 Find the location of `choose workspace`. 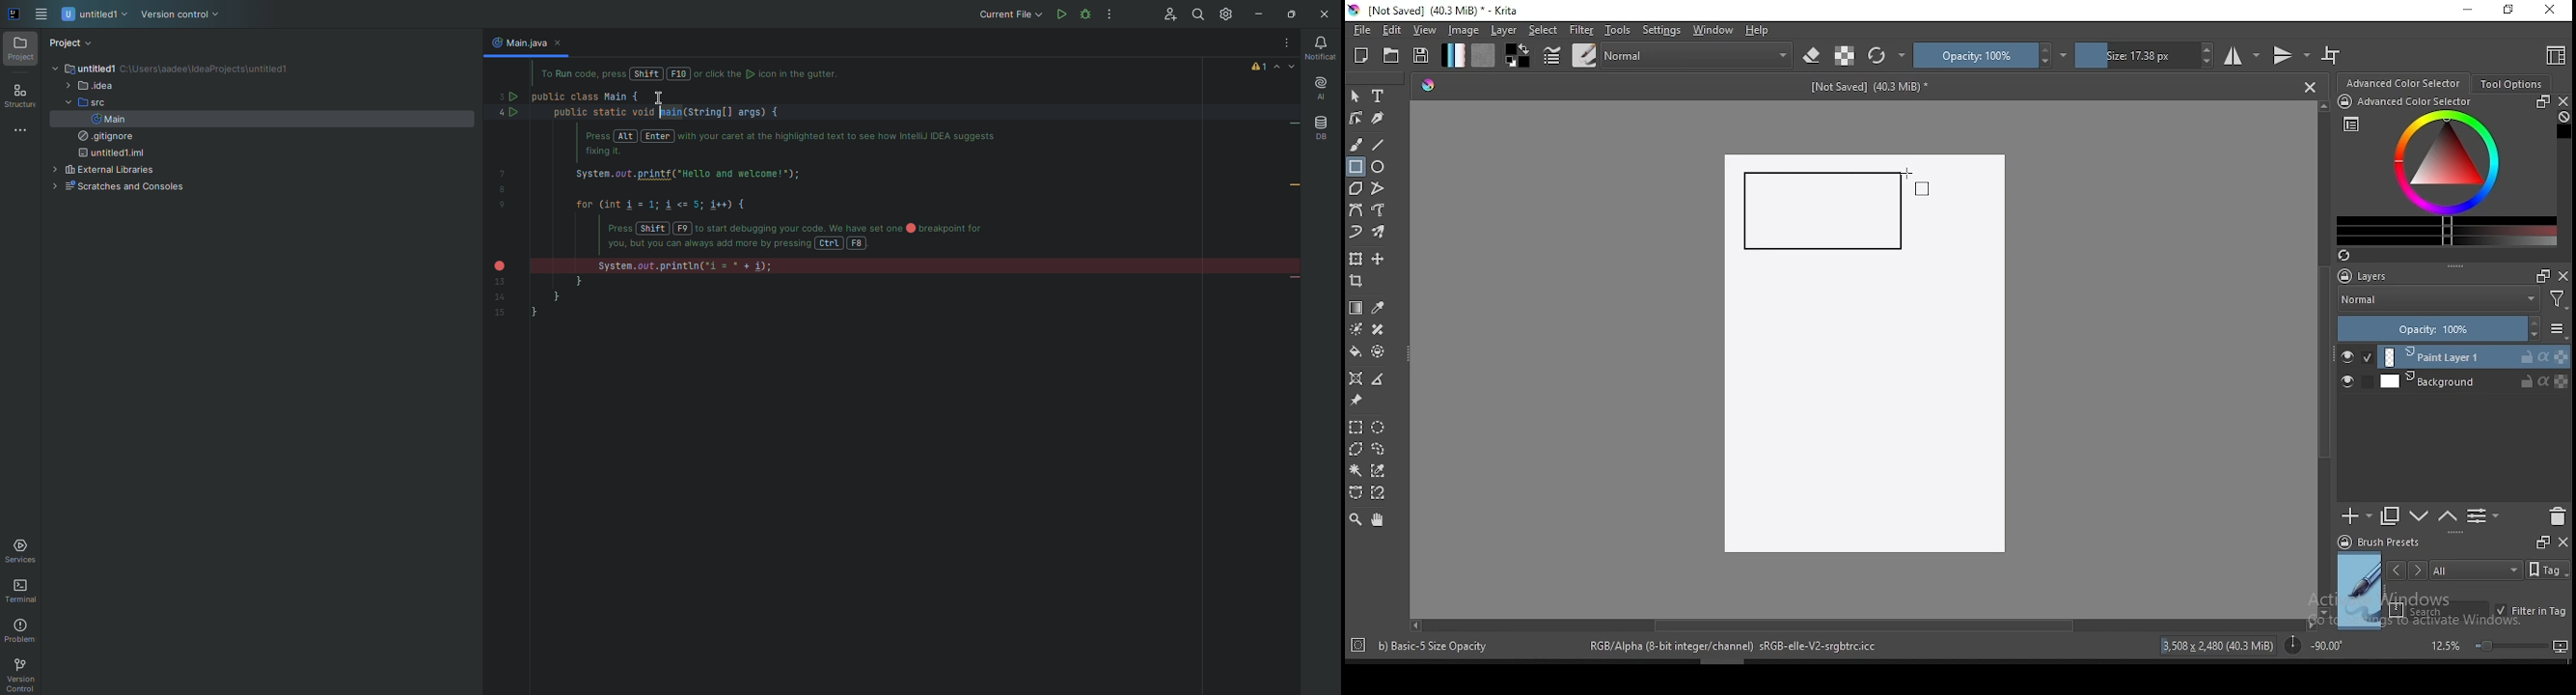

choose workspace is located at coordinates (2554, 55).